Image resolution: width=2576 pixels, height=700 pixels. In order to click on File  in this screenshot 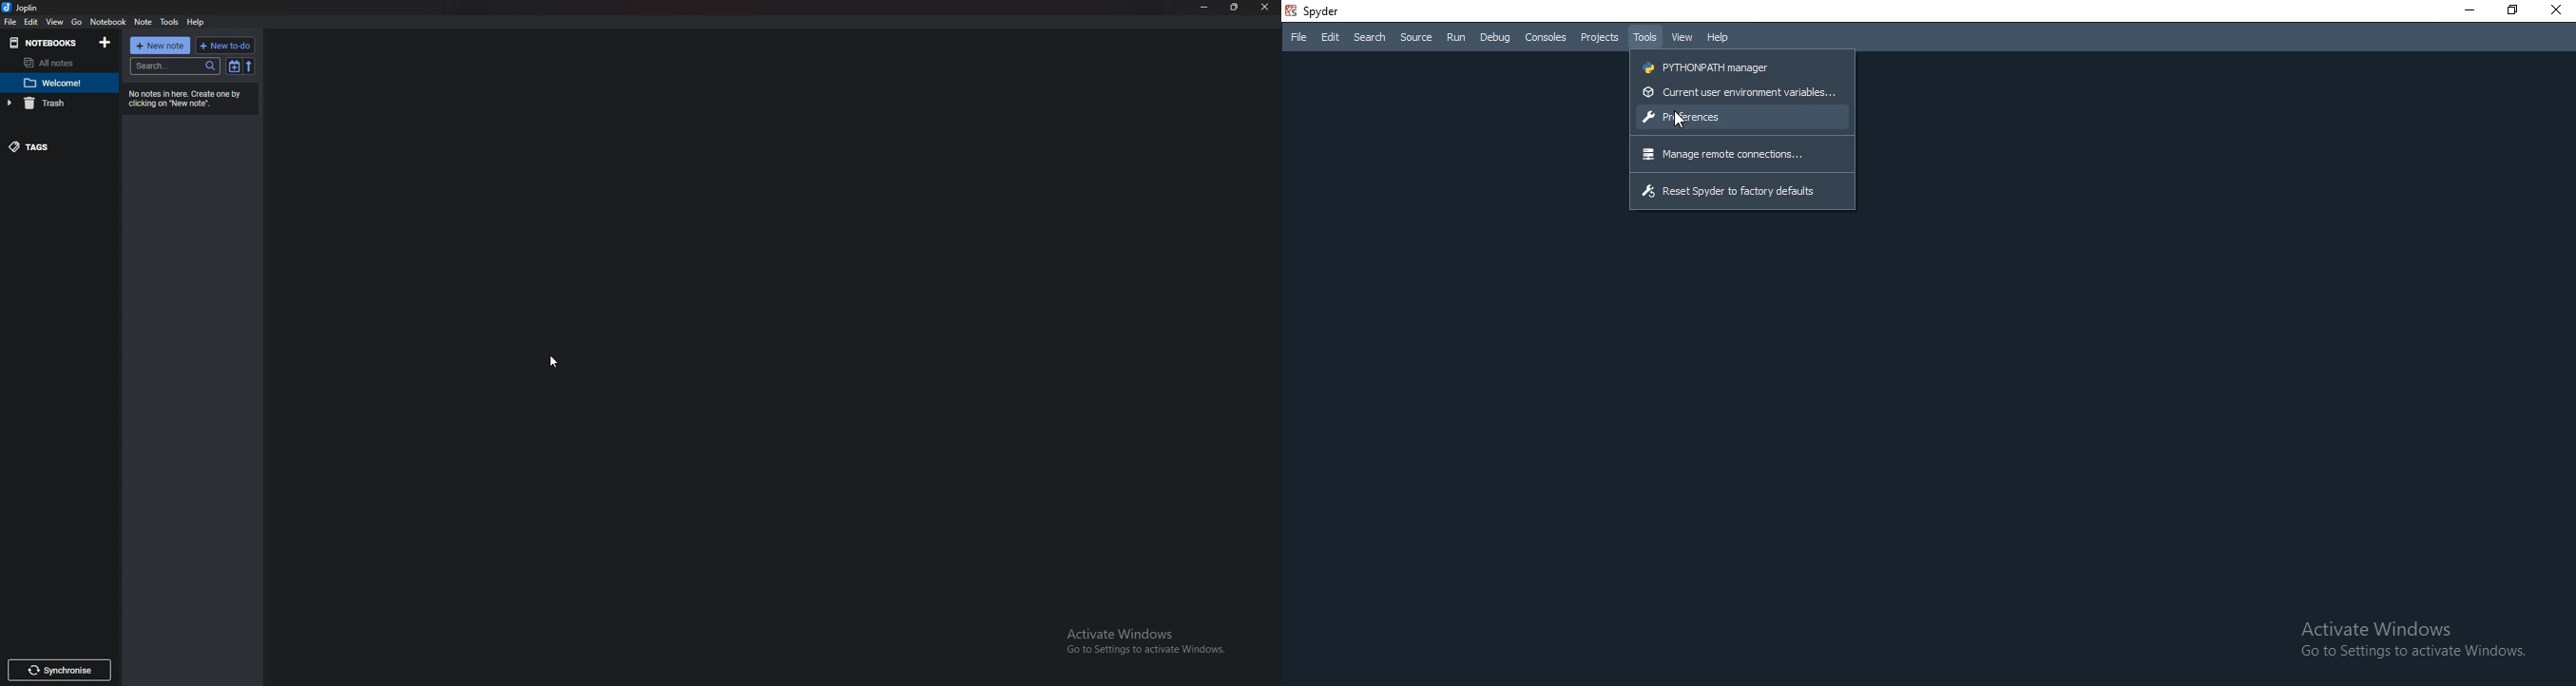, I will do `click(1297, 37)`.